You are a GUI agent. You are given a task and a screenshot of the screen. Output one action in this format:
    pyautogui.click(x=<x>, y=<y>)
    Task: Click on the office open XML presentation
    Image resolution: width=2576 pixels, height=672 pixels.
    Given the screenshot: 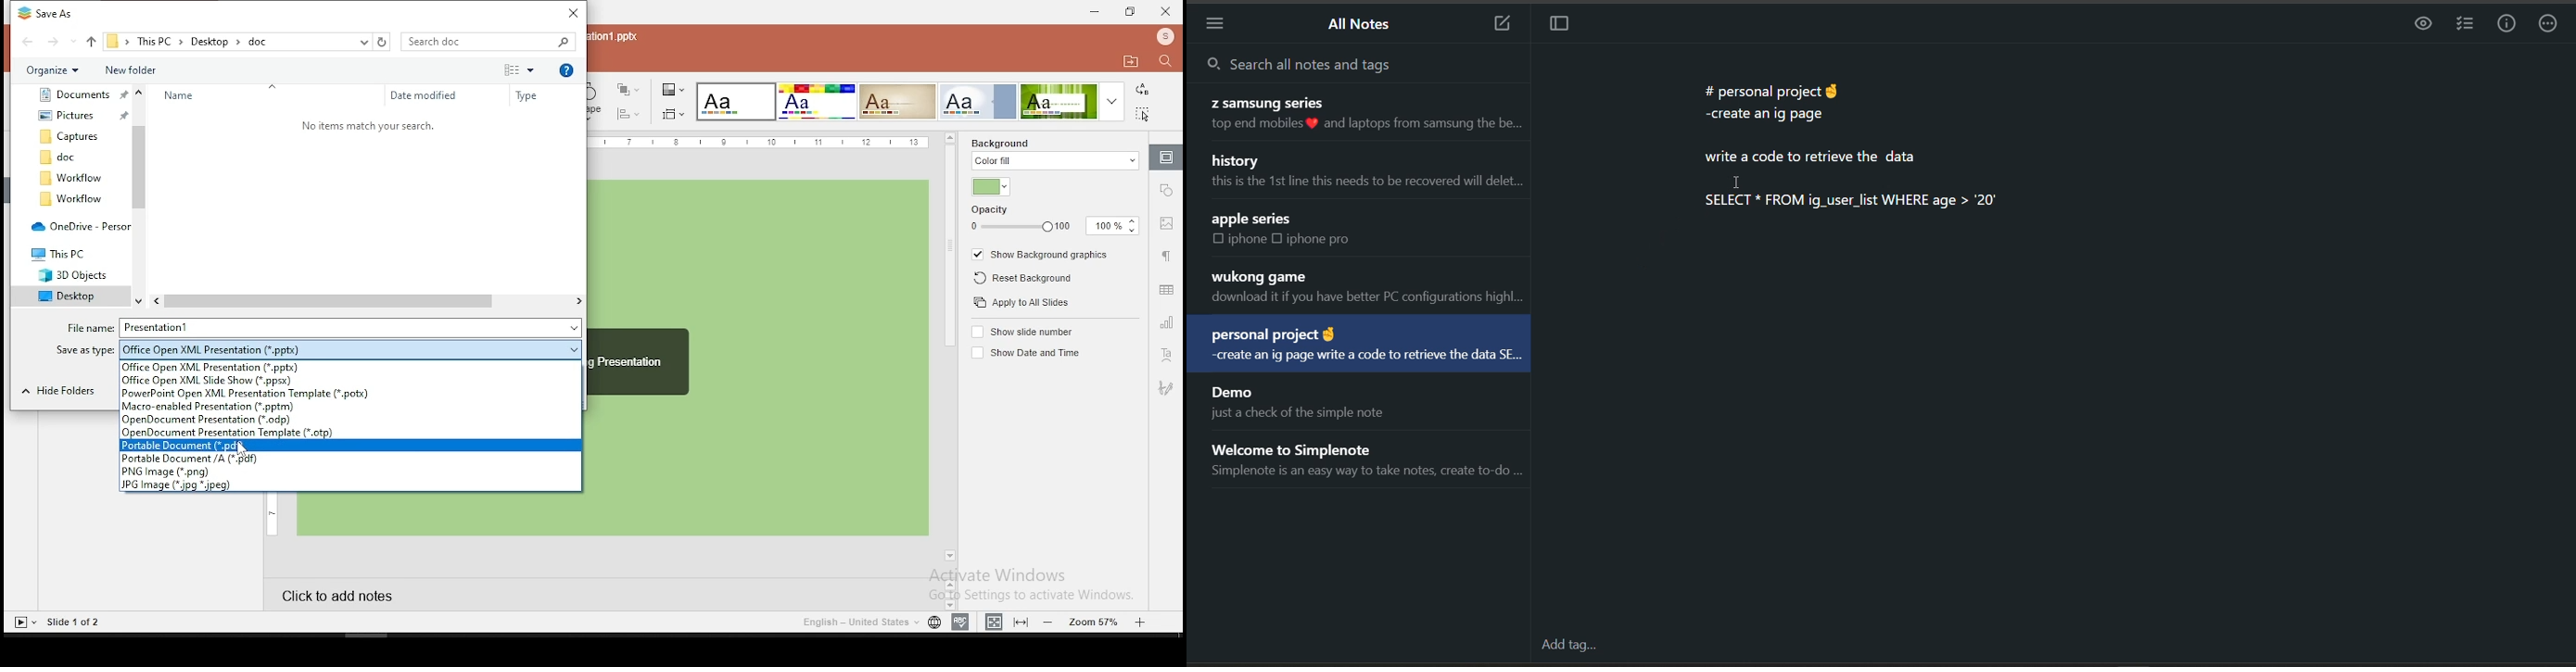 What is the action you would take?
    pyautogui.click(x=348, y=368)
    